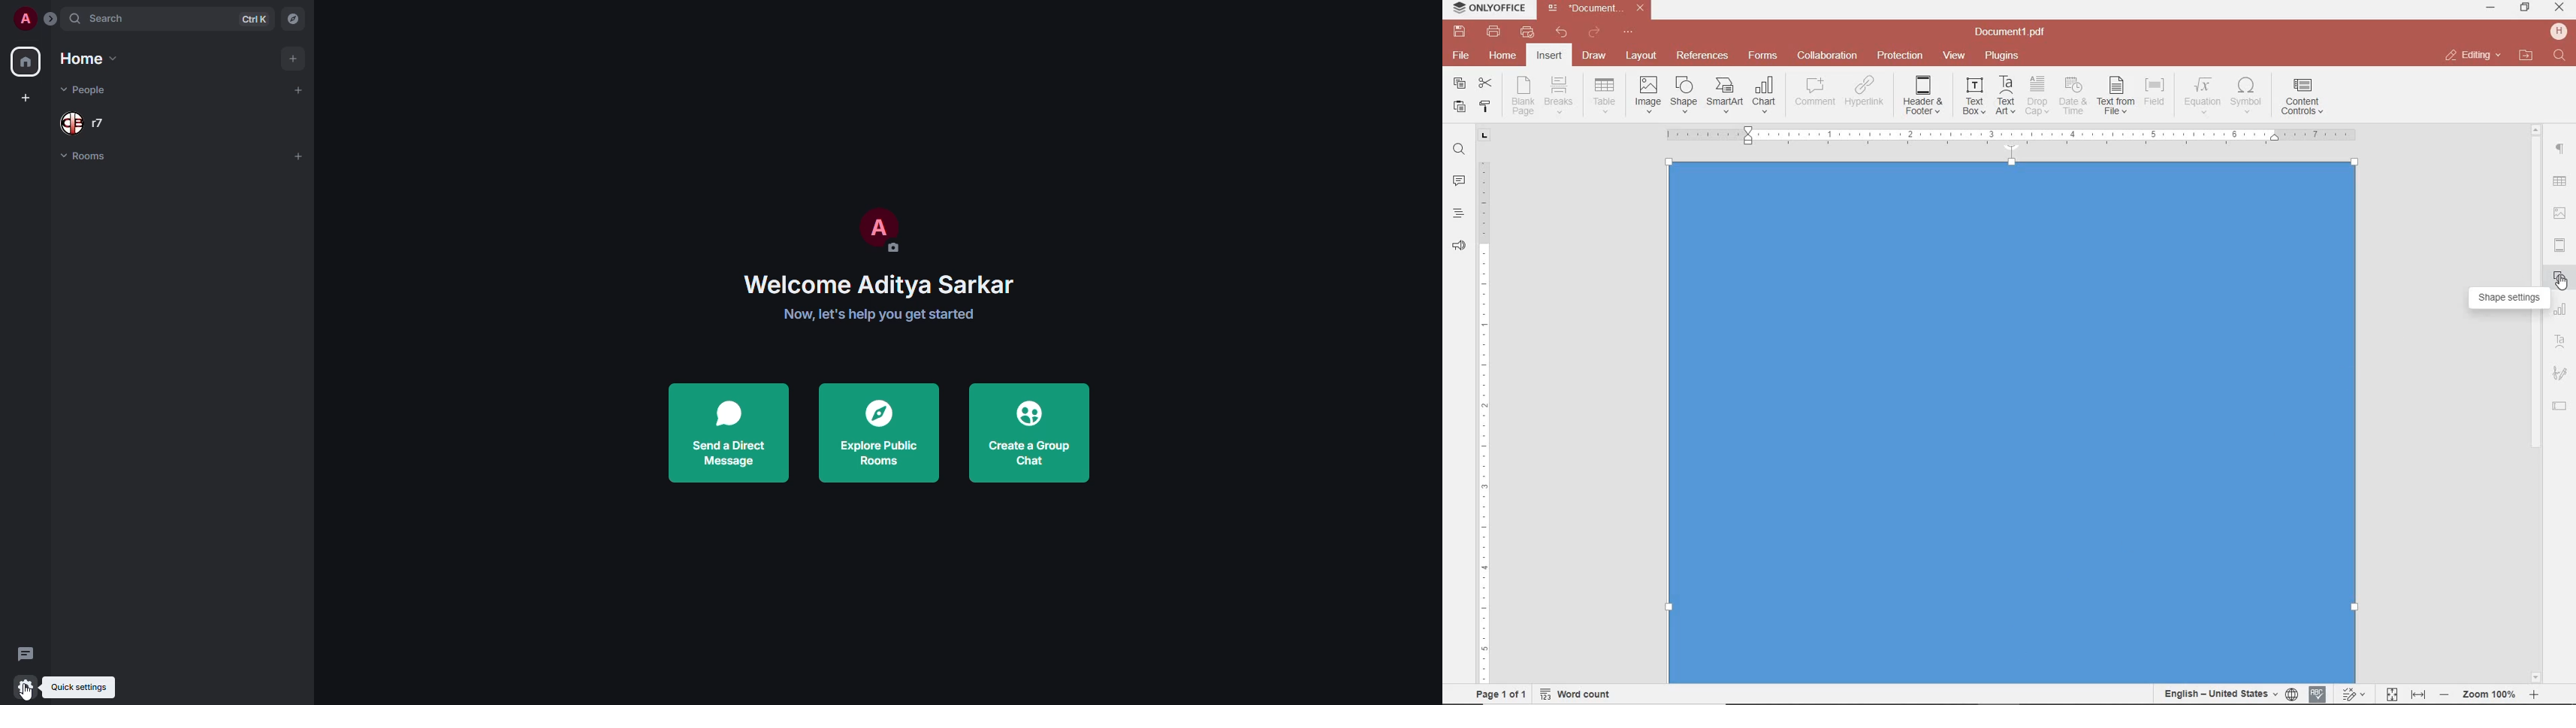  Describe the element at coordinates (87, 91) in the screenshot. I see `people` at that location.